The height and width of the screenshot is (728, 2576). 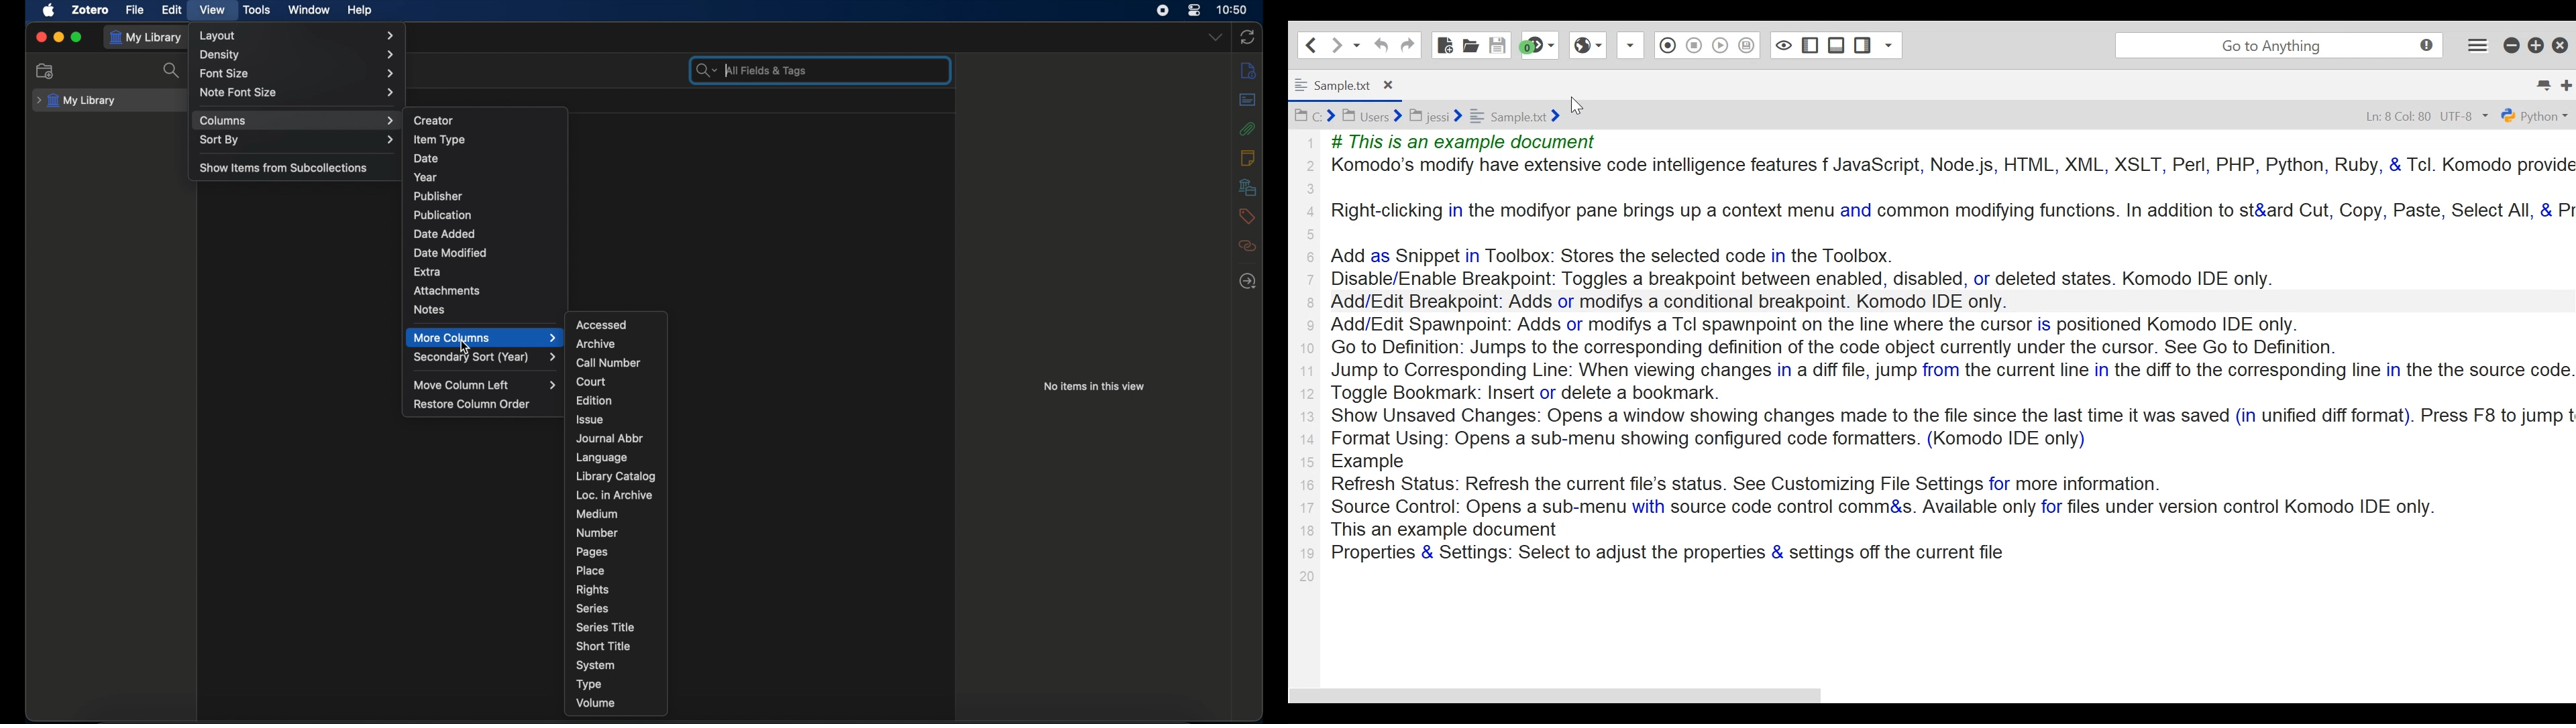 I want to click on related, so click(x=1248, y=246).